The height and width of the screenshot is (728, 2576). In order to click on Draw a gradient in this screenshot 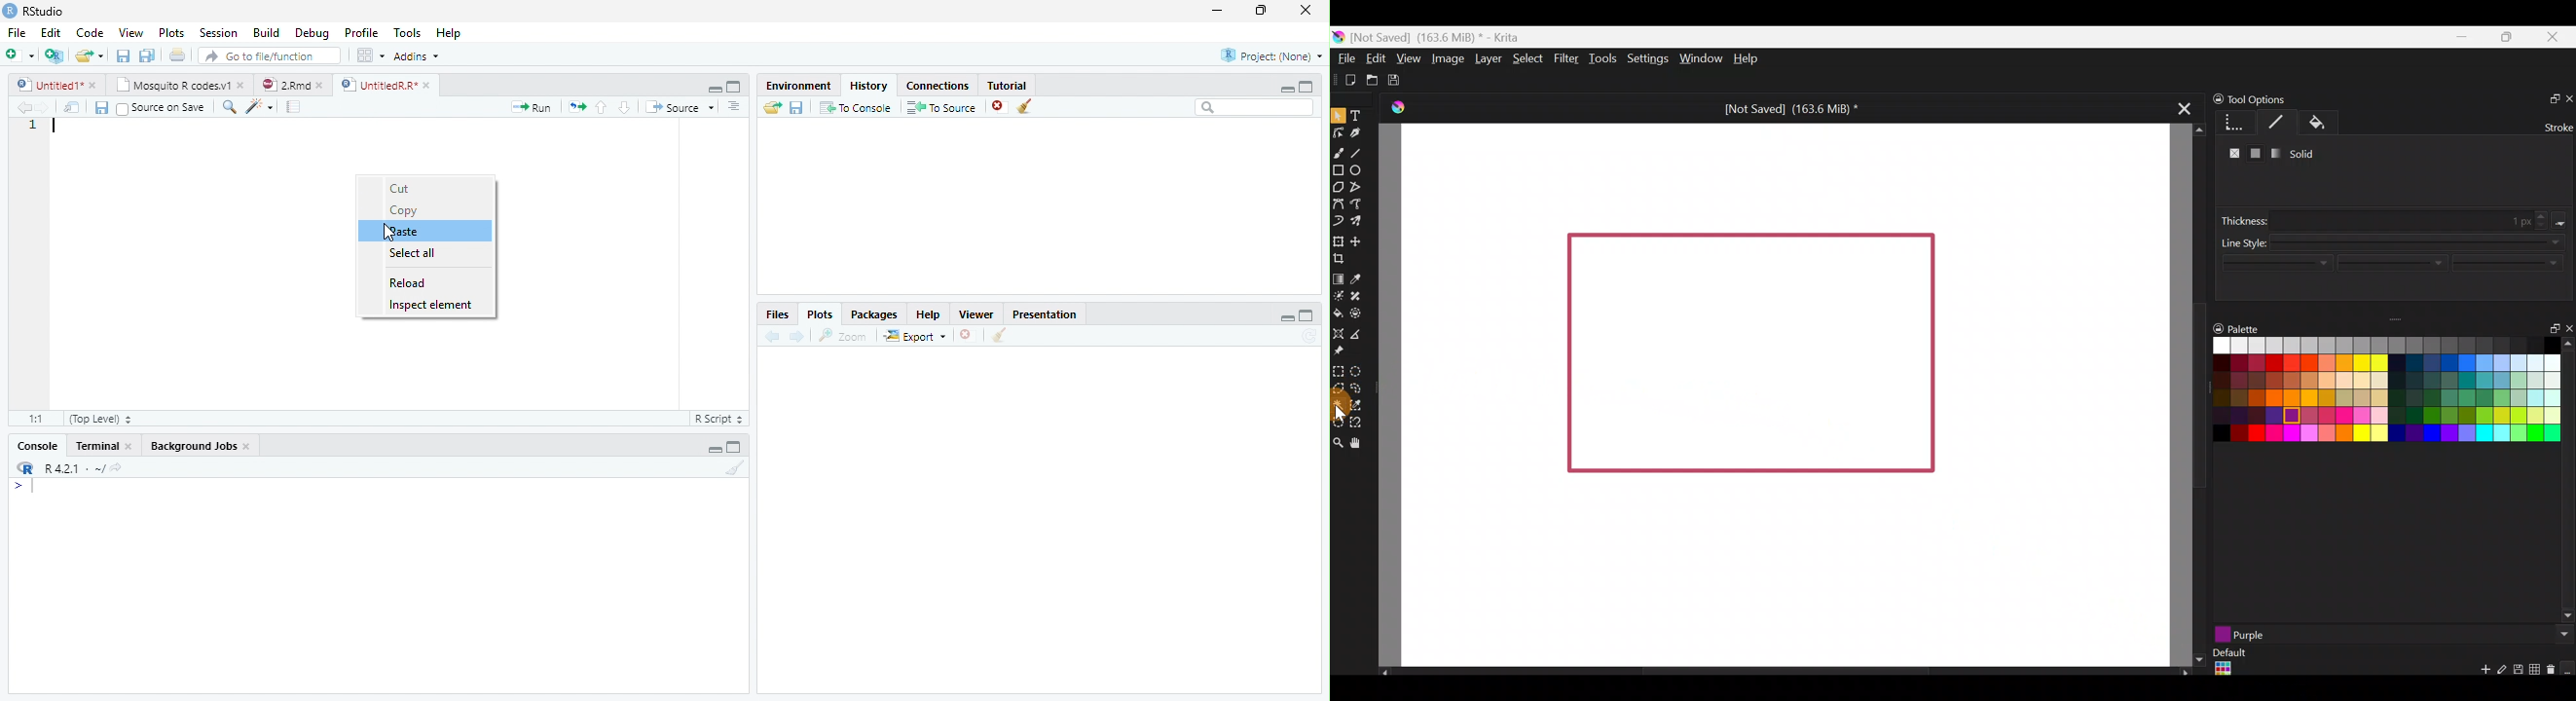, I will do `click(1338, 279)`.